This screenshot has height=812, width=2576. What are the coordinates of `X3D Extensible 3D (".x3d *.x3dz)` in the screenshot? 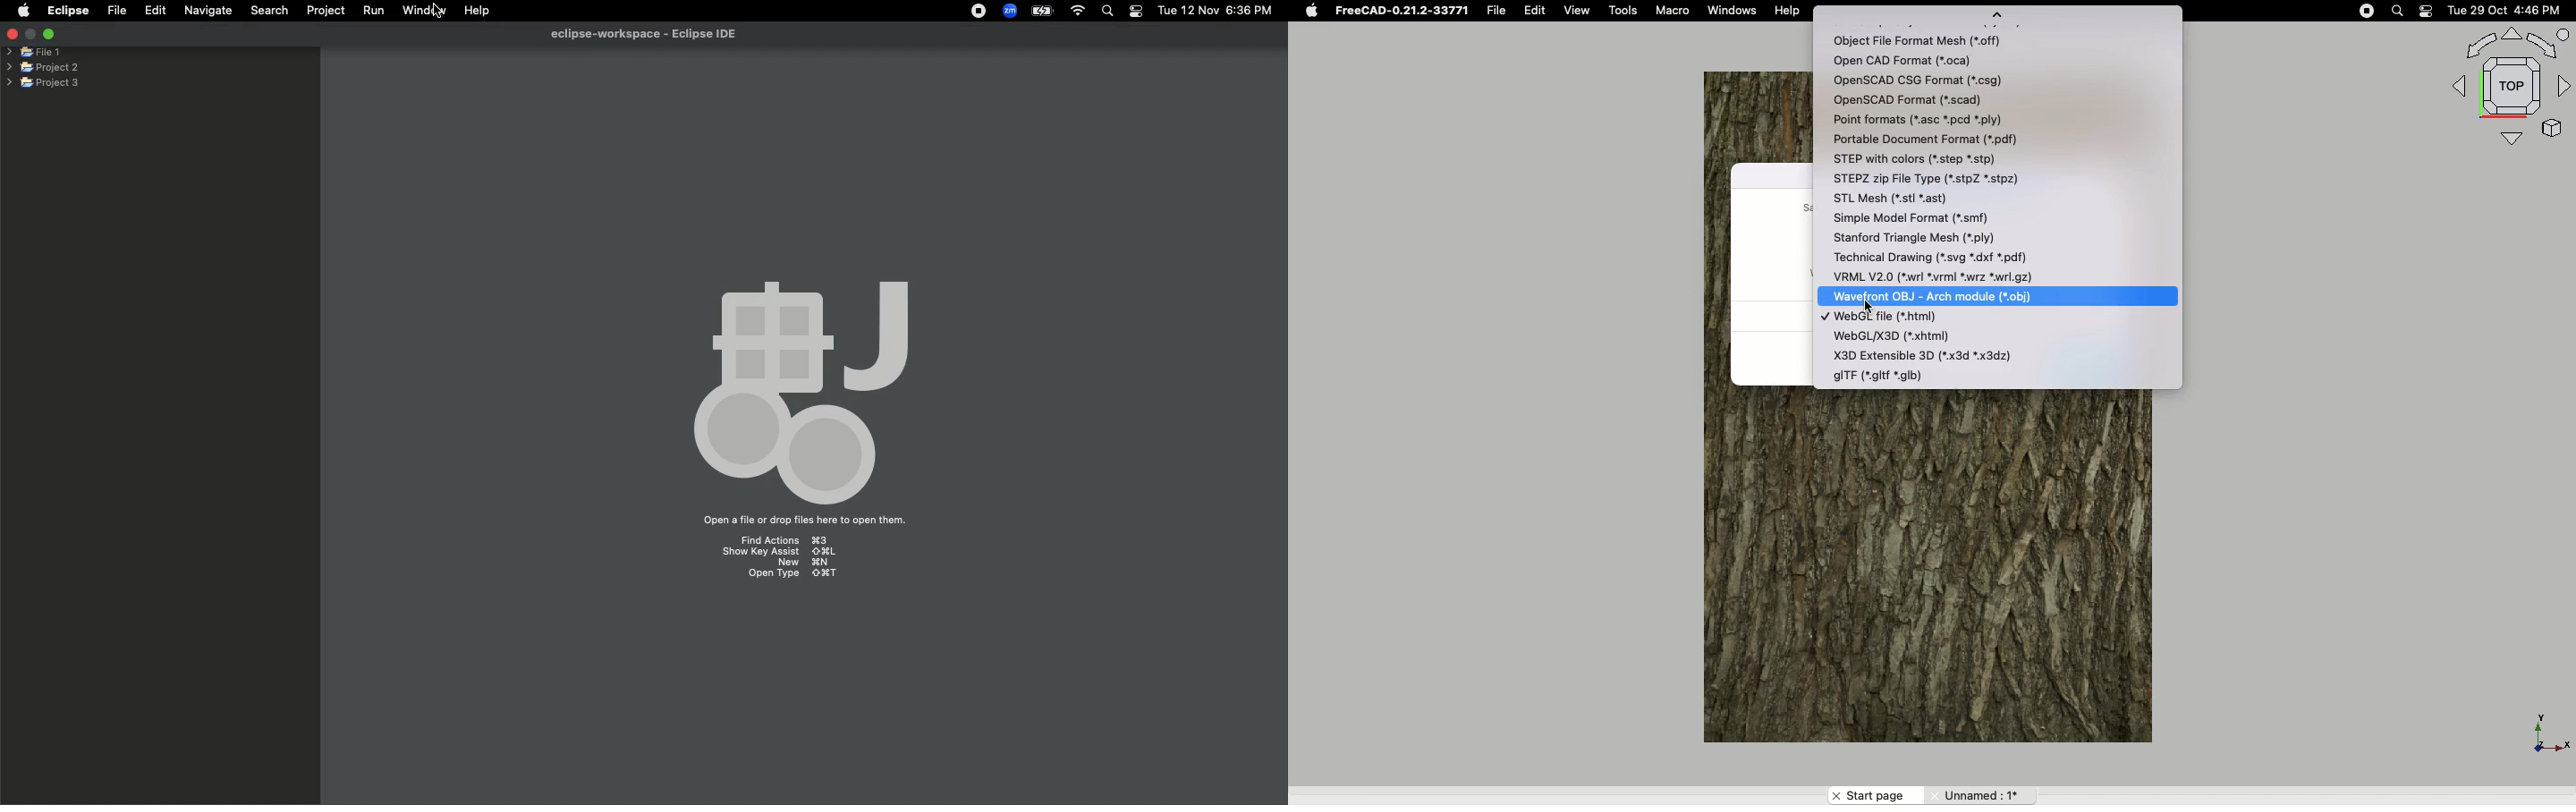 It's located at (1925, 354).